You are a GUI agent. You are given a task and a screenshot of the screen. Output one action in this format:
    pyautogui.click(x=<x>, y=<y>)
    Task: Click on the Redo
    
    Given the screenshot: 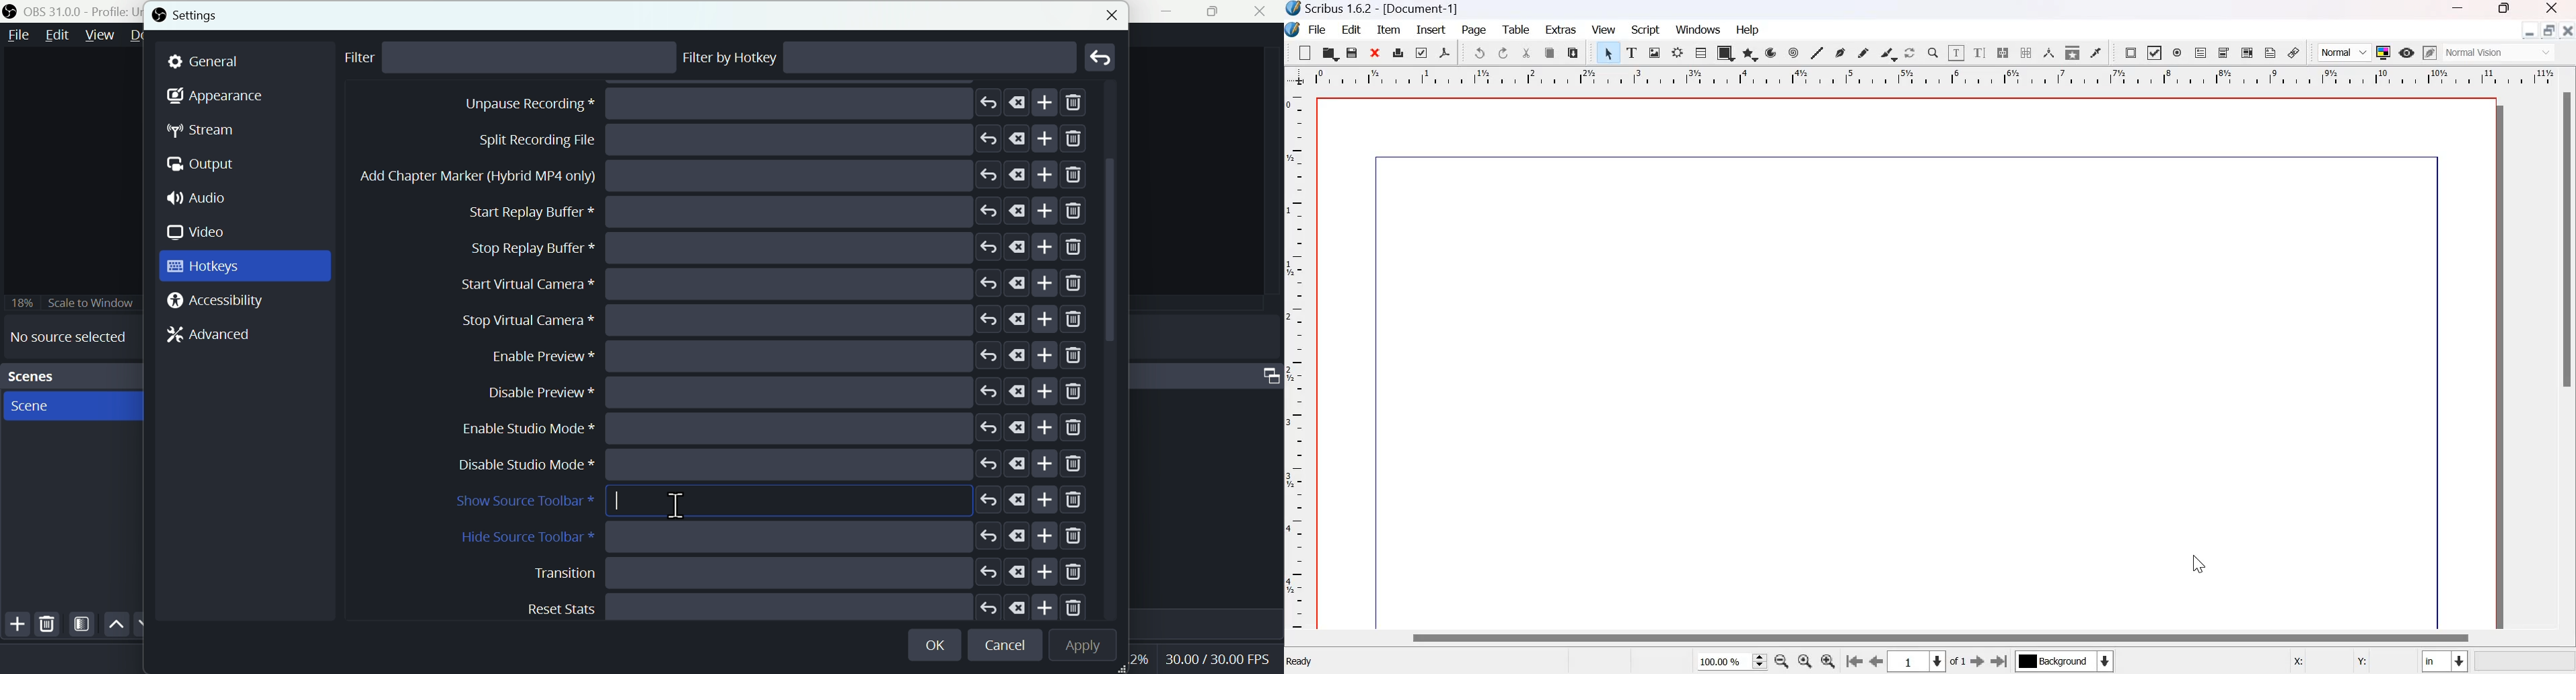 What is the action you would take?
    pyautogui.click(x=1504, y=53)
    